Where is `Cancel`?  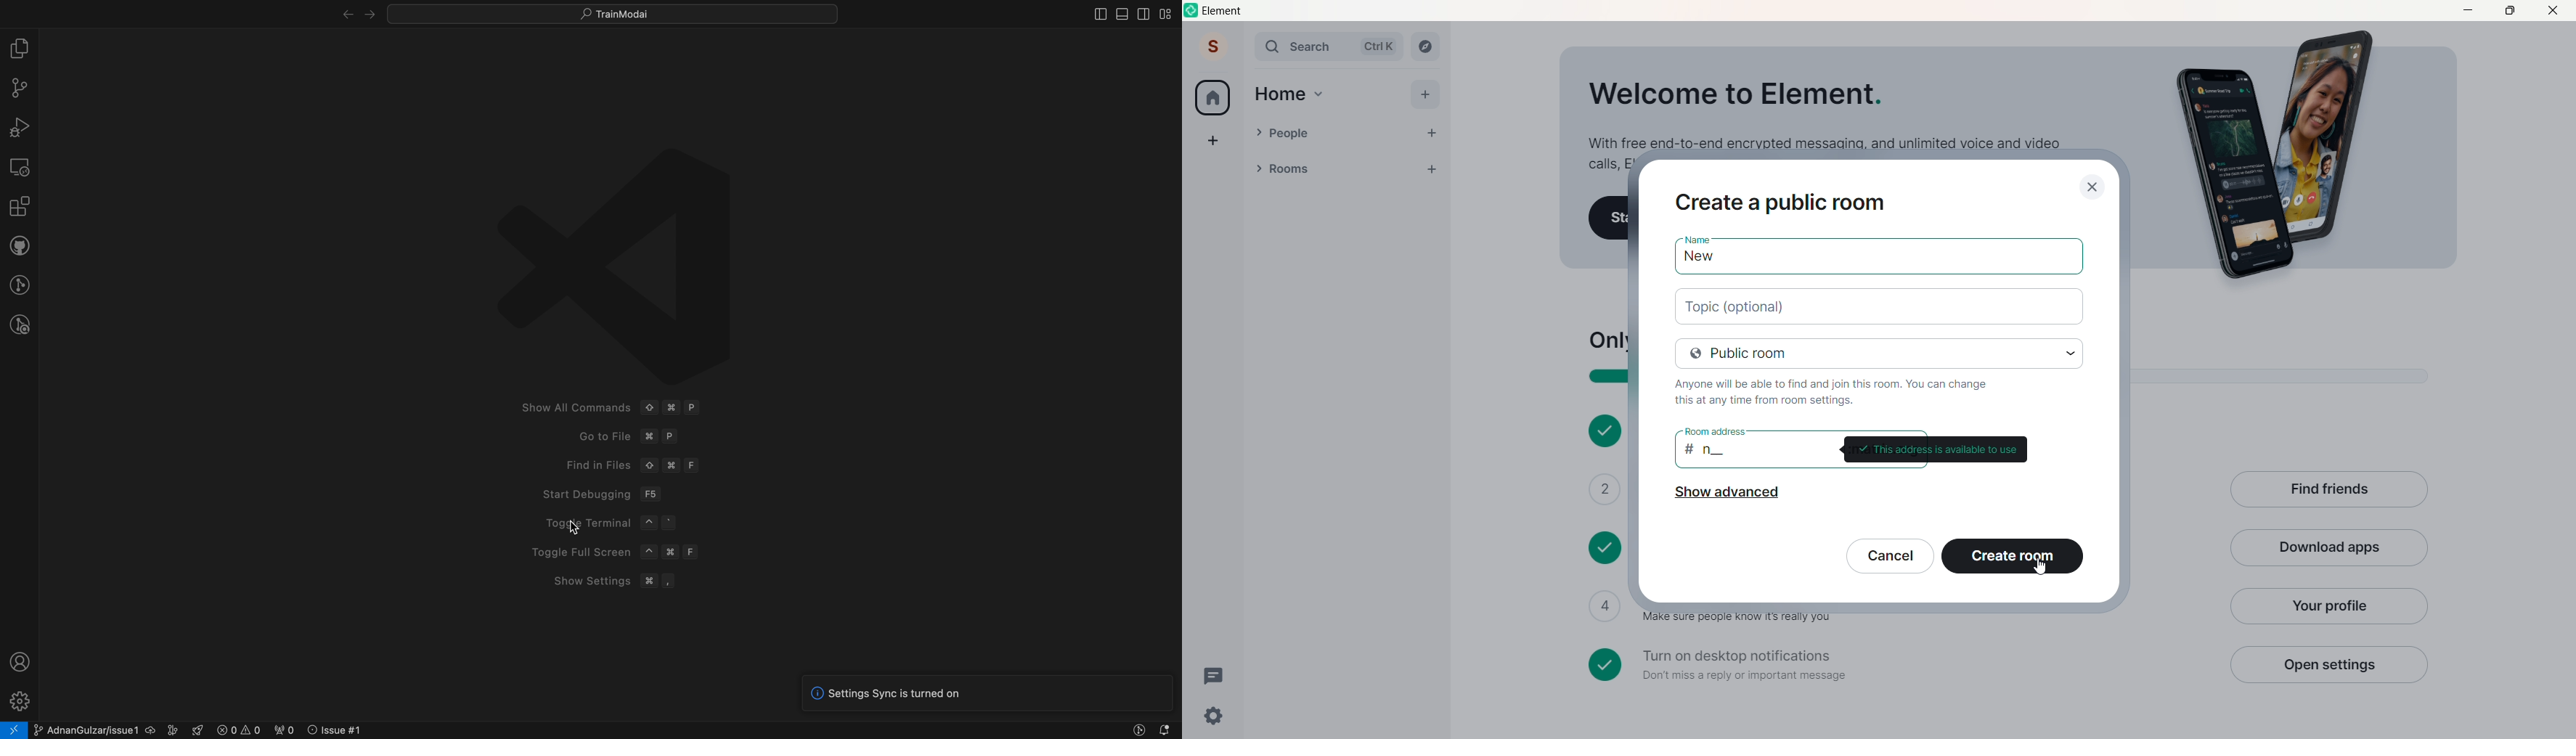 Cancel is located at coordinates (1890, 557).